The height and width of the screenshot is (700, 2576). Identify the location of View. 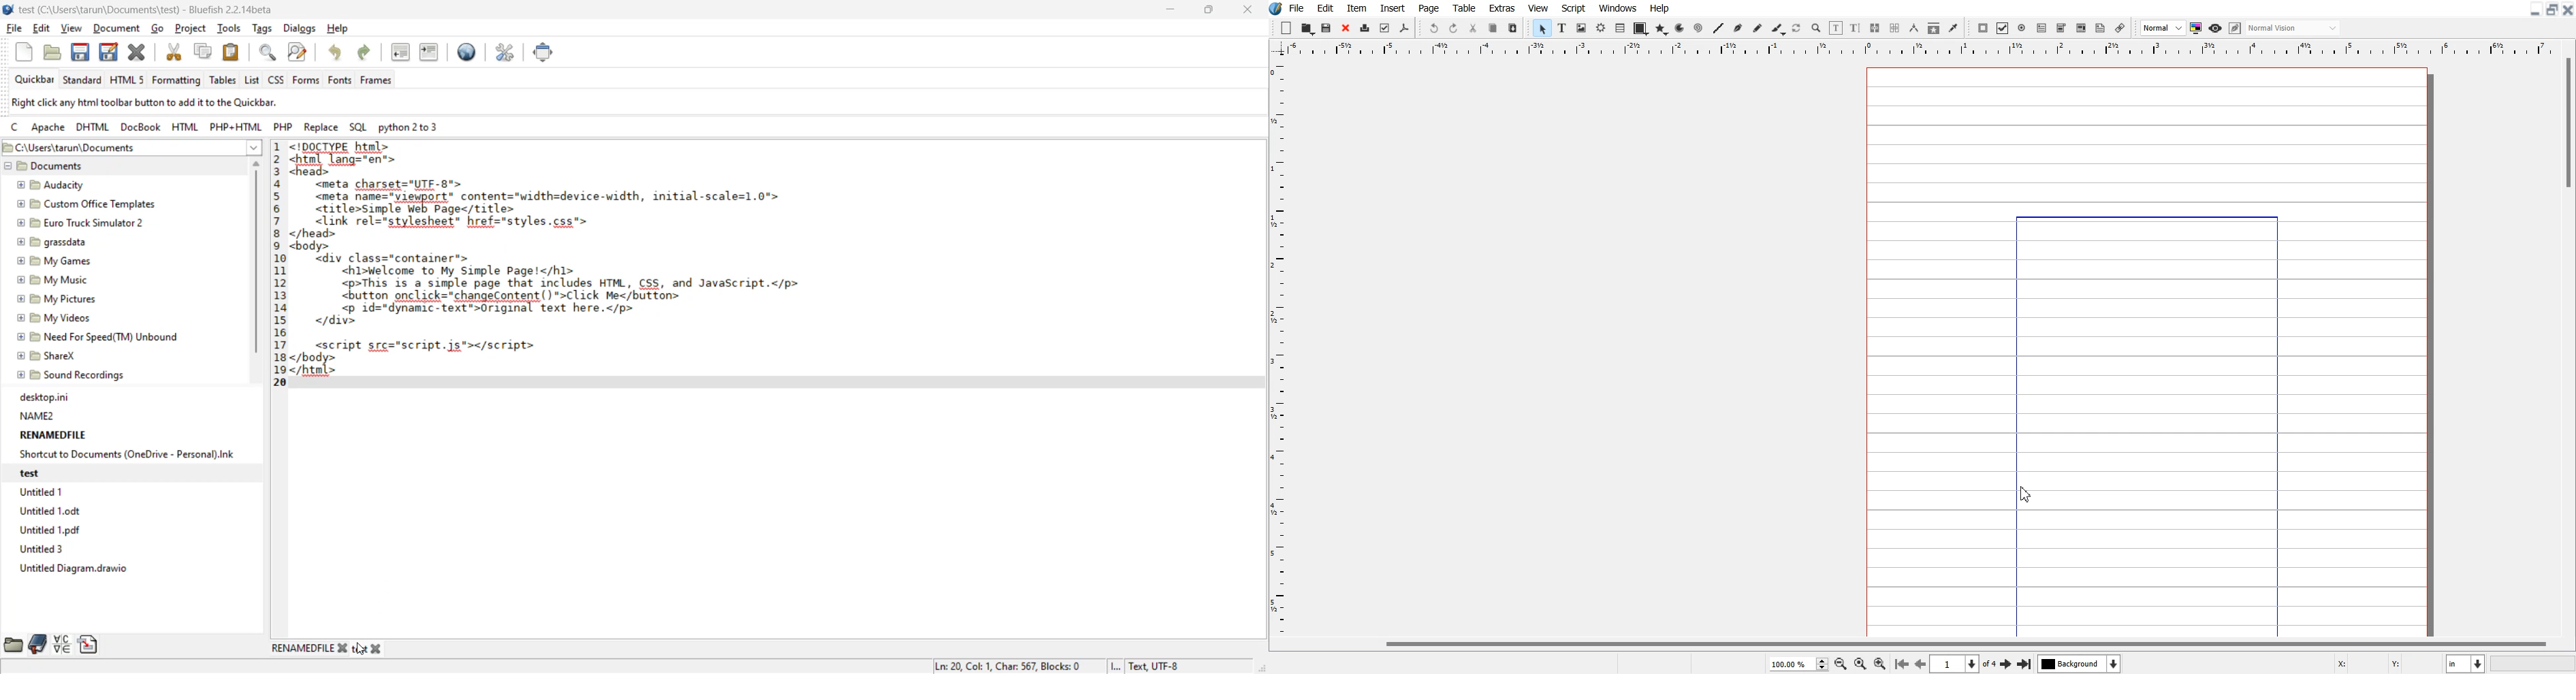
(1539, 8).